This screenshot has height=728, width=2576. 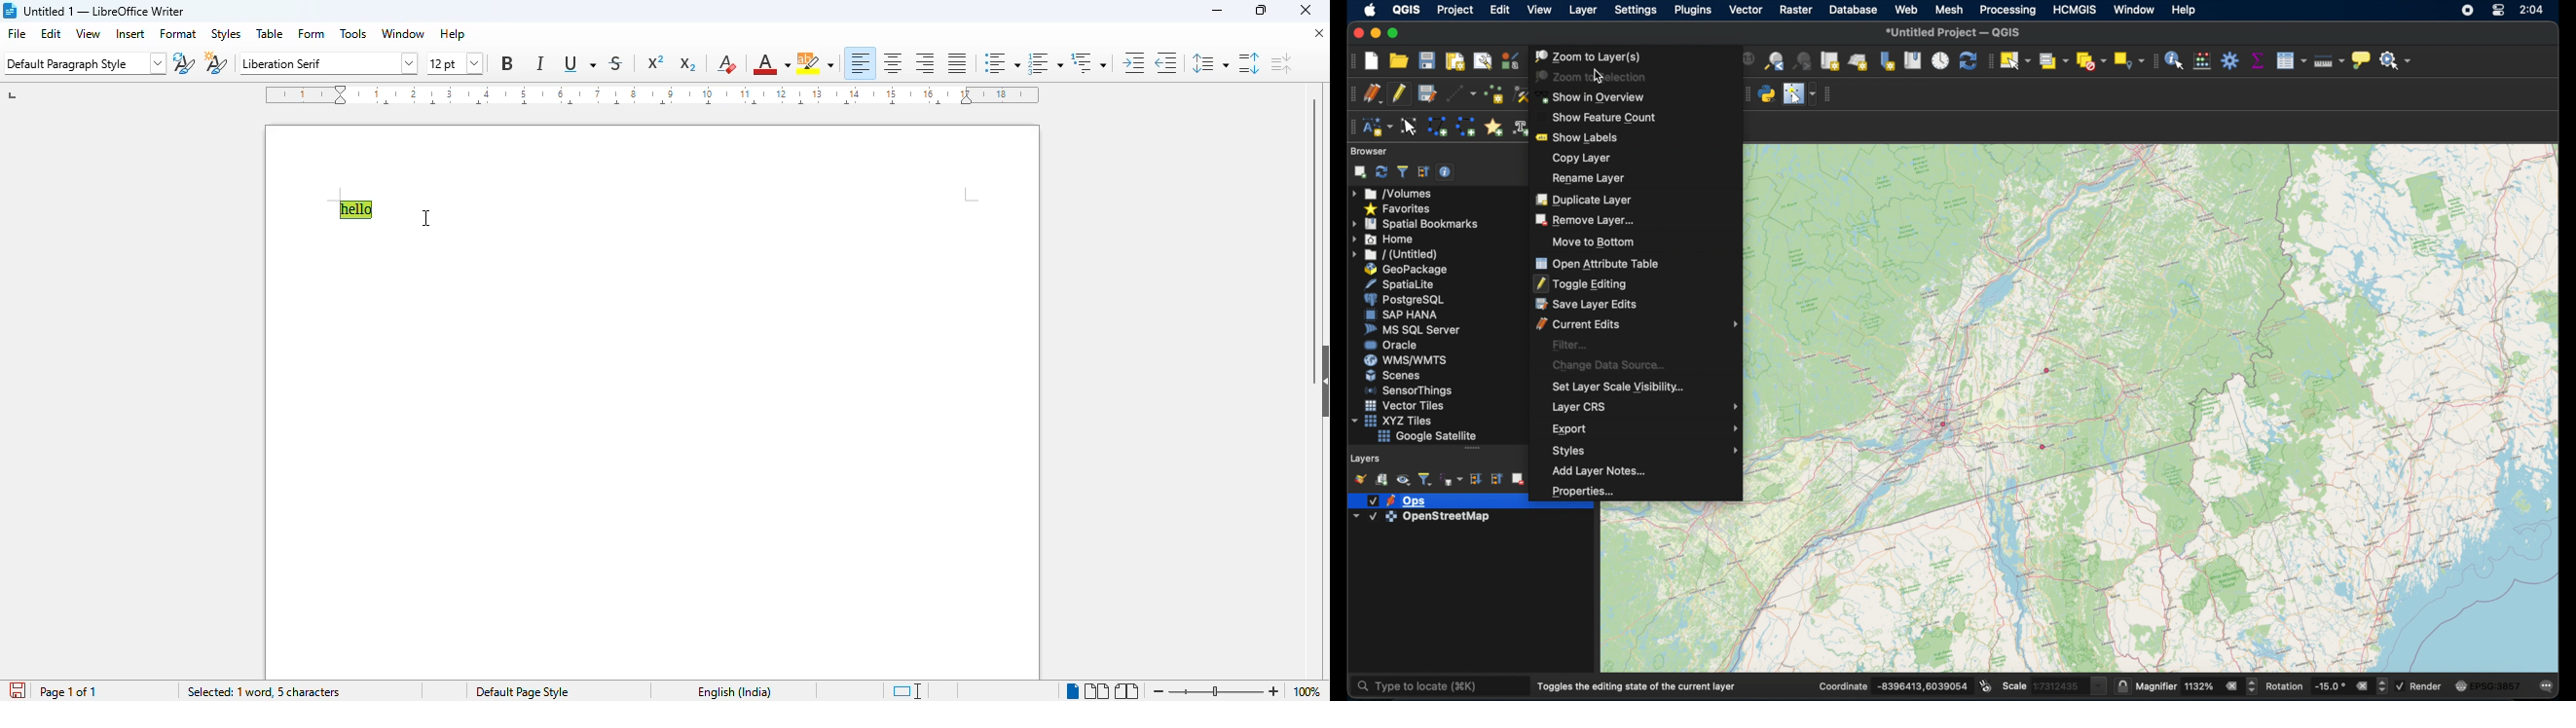 What do you see at coordinates (1306, 9) in the screenshot?
I see `close` at bounding box center [1306, 9].